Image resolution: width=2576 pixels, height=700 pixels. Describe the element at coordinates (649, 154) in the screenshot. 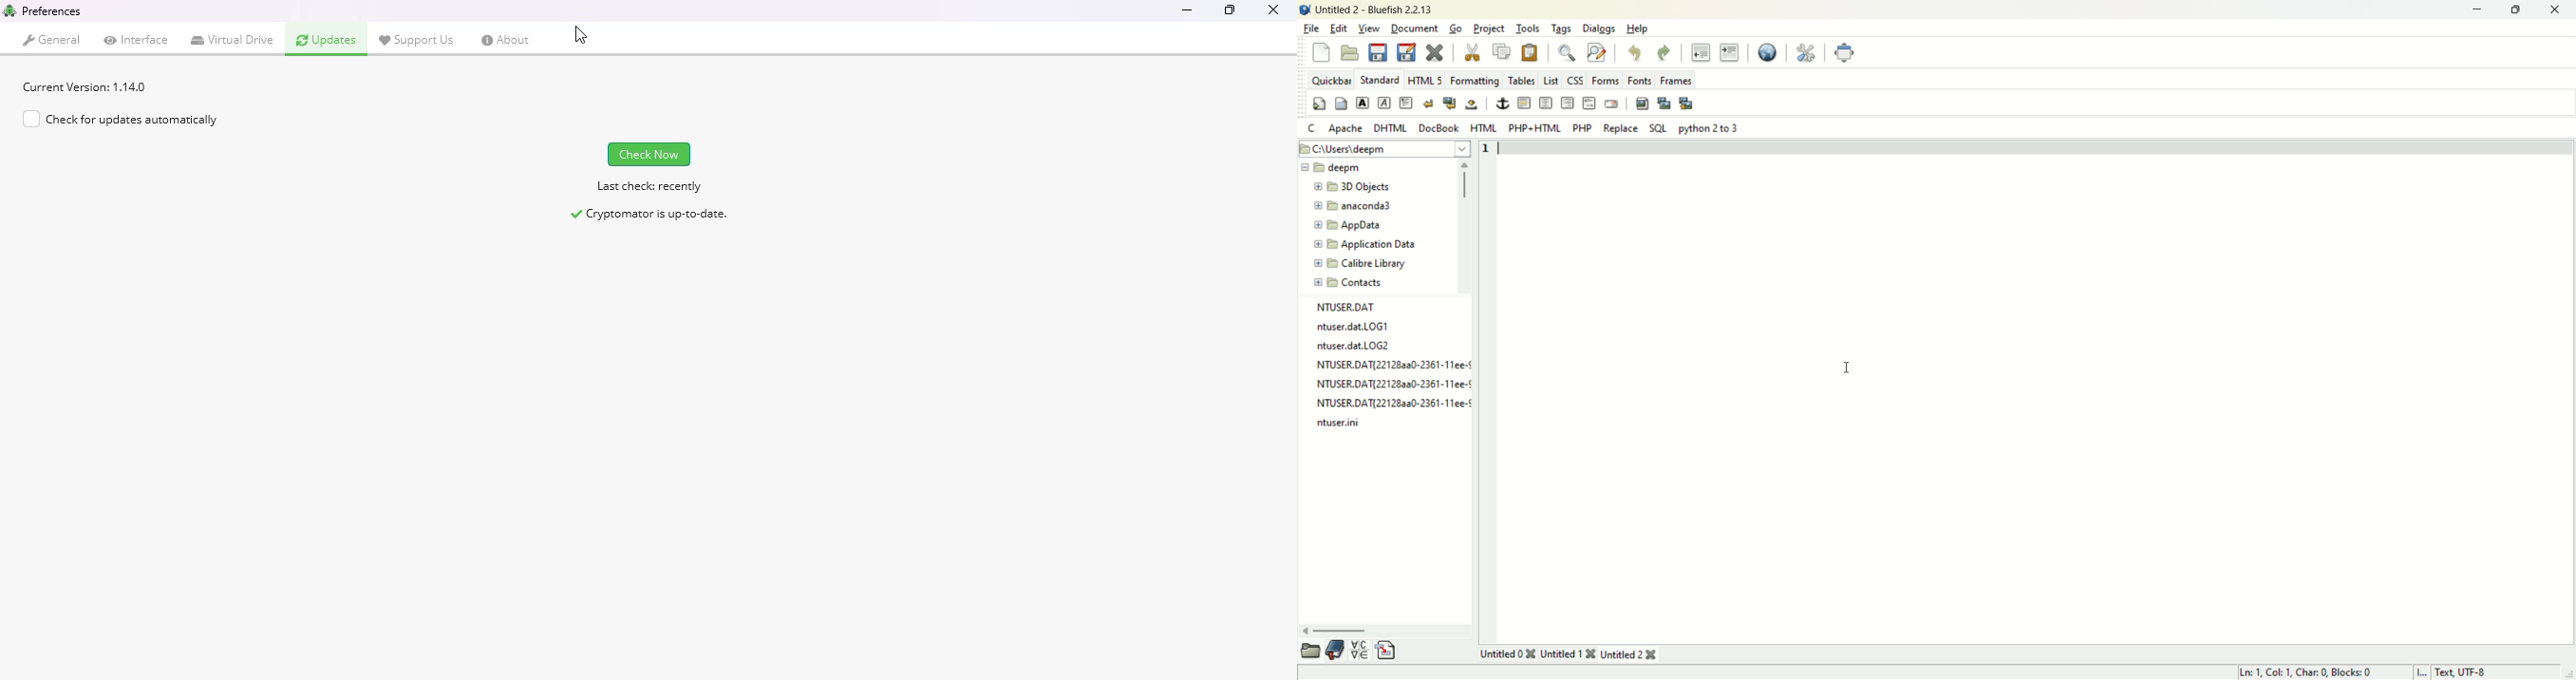

I see `check now` at that location.